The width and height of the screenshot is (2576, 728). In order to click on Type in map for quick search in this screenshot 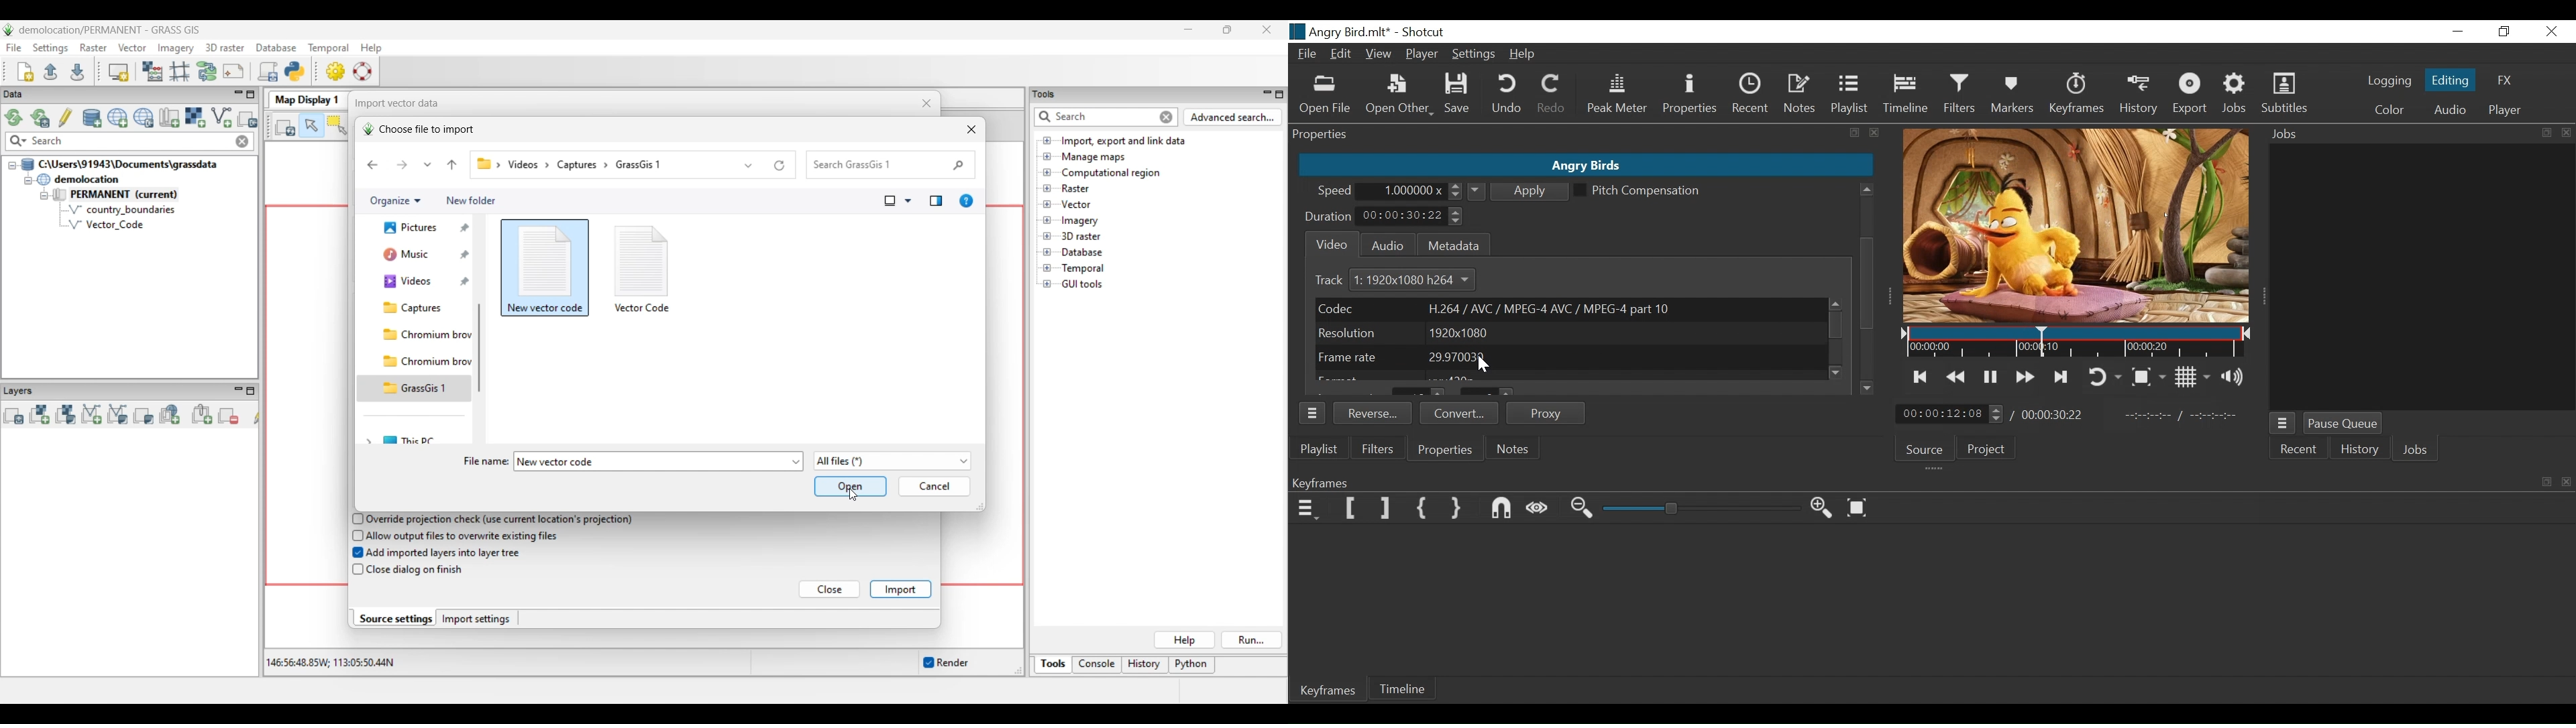, I will do `click(131, 141)`.